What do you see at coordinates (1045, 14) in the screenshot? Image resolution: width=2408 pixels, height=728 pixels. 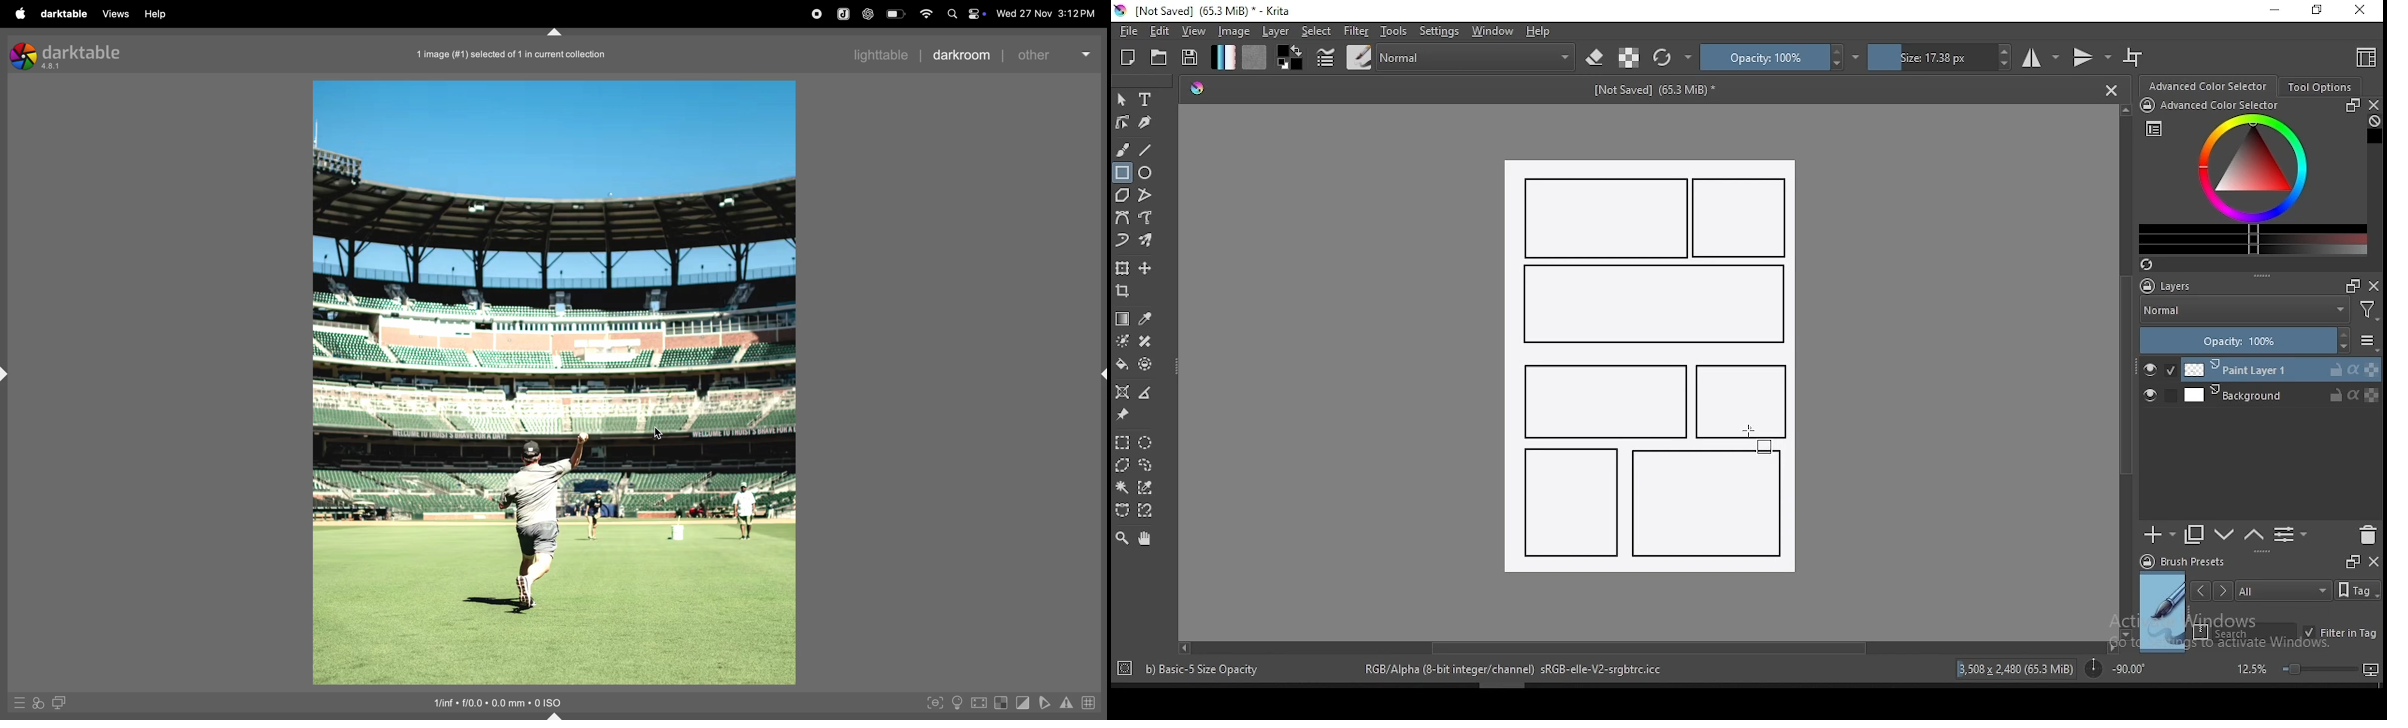 I see `date and time` at bounding box center [1045, 14].